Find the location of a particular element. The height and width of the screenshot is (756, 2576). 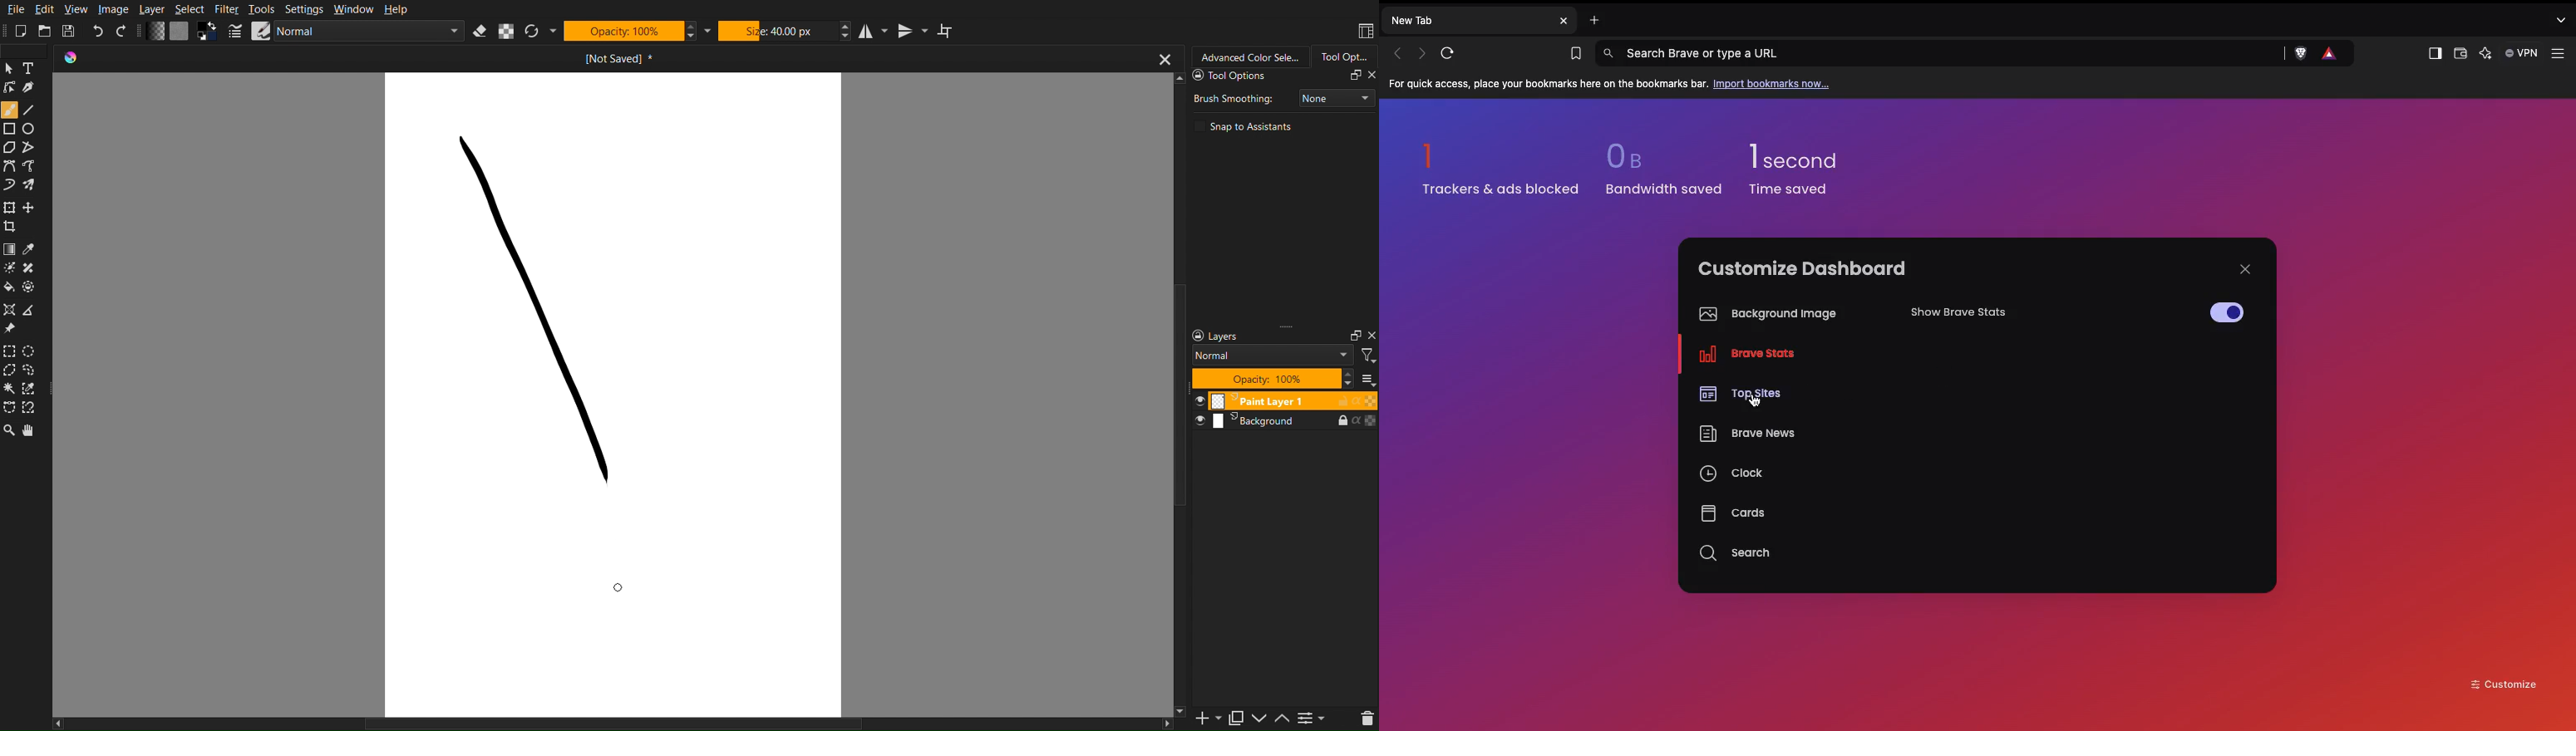

Zoom is located at coordinates (10, 430).